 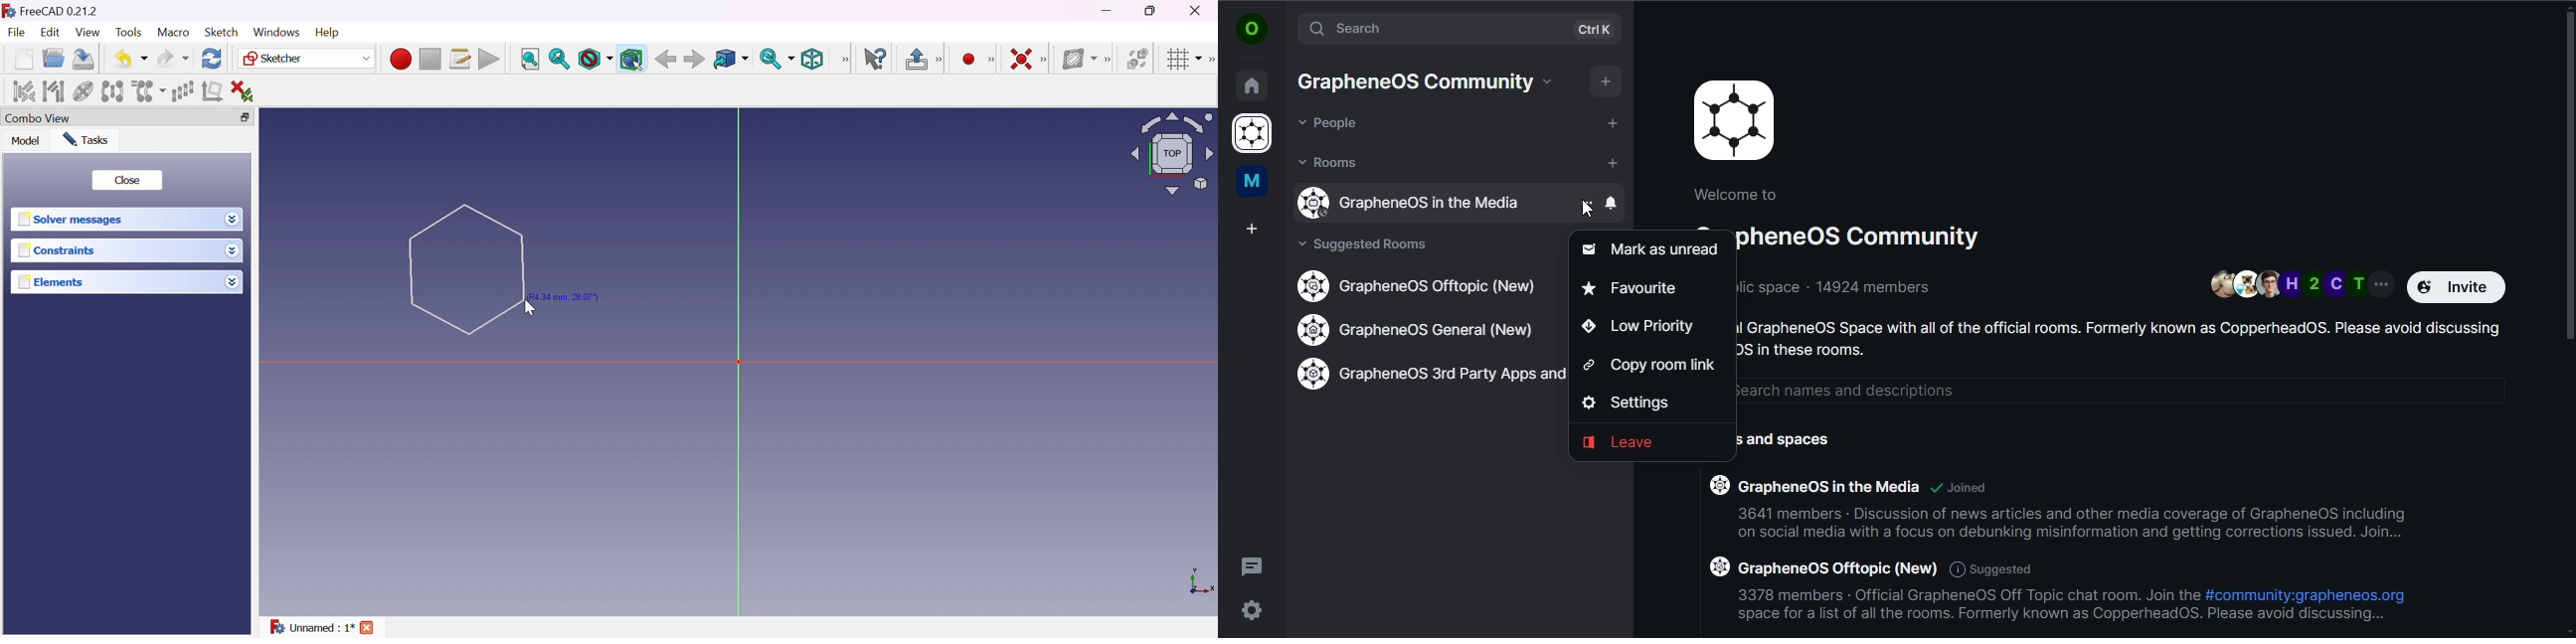 I want to click on [Sketcher geometries]], so click(x=991, y=60).